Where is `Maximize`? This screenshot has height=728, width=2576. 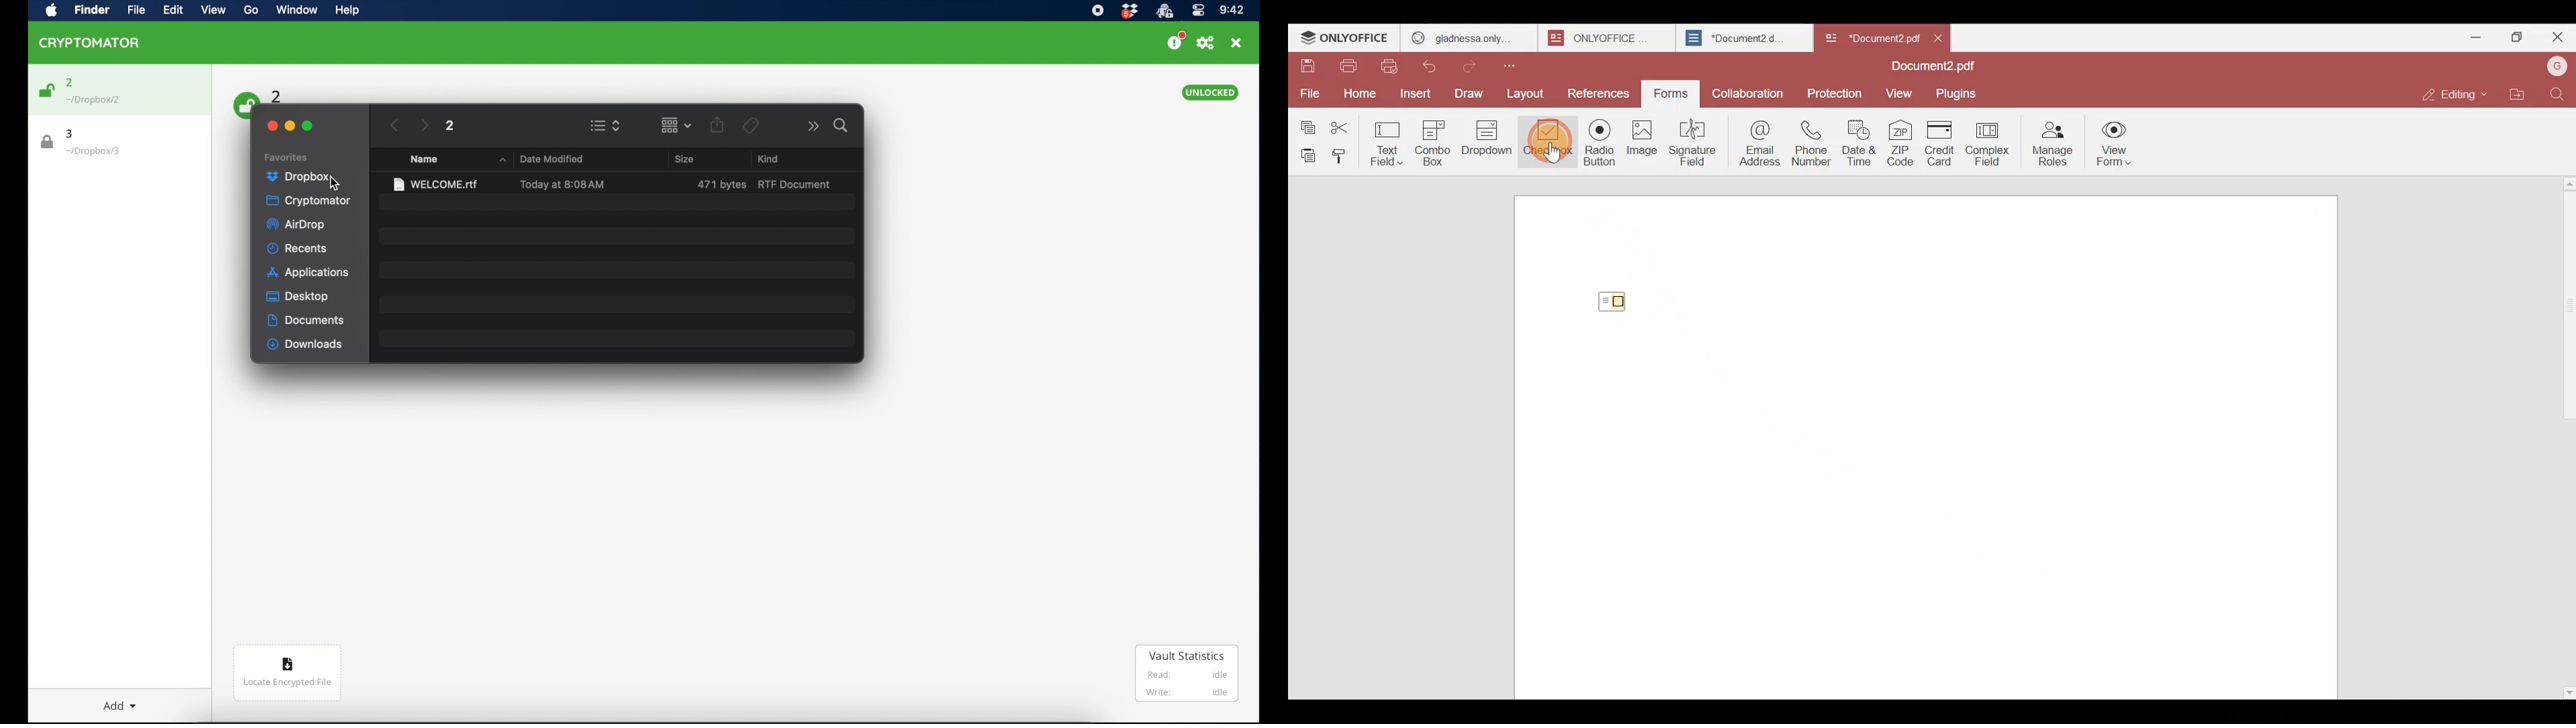
Maximize is located at coordinates (2514, 36).